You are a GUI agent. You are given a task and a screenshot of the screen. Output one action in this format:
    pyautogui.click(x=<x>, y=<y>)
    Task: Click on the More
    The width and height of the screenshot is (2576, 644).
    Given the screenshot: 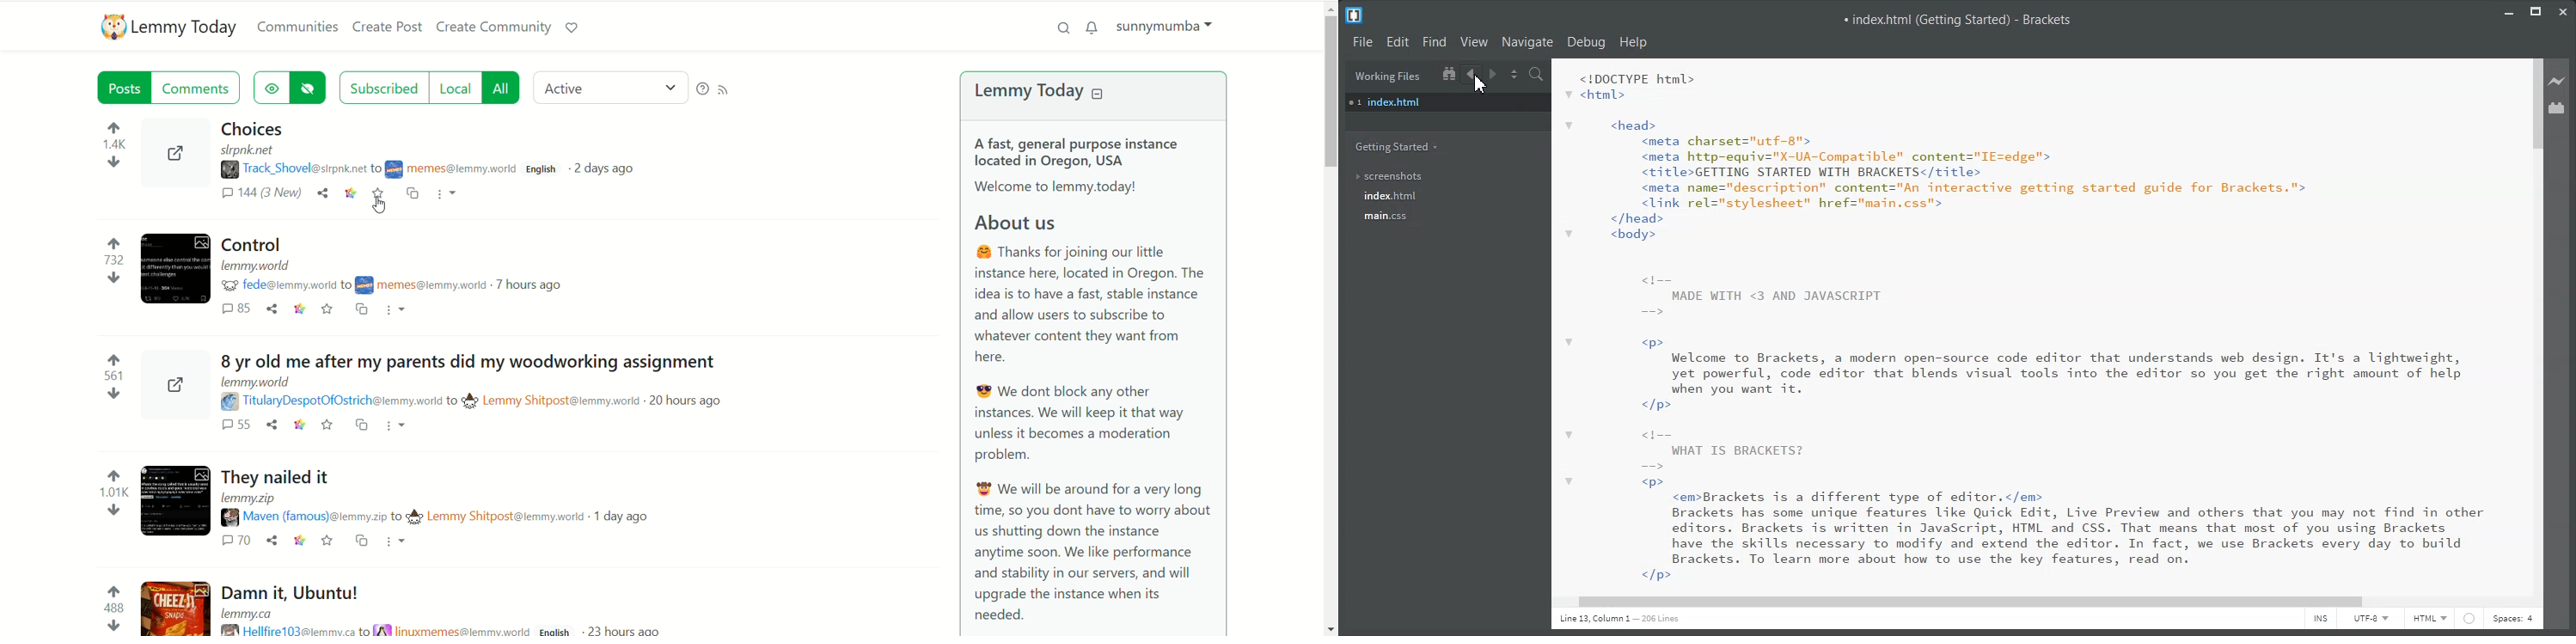 What is the action you would take?
    pyautogui.click(x=398, y=311)
    